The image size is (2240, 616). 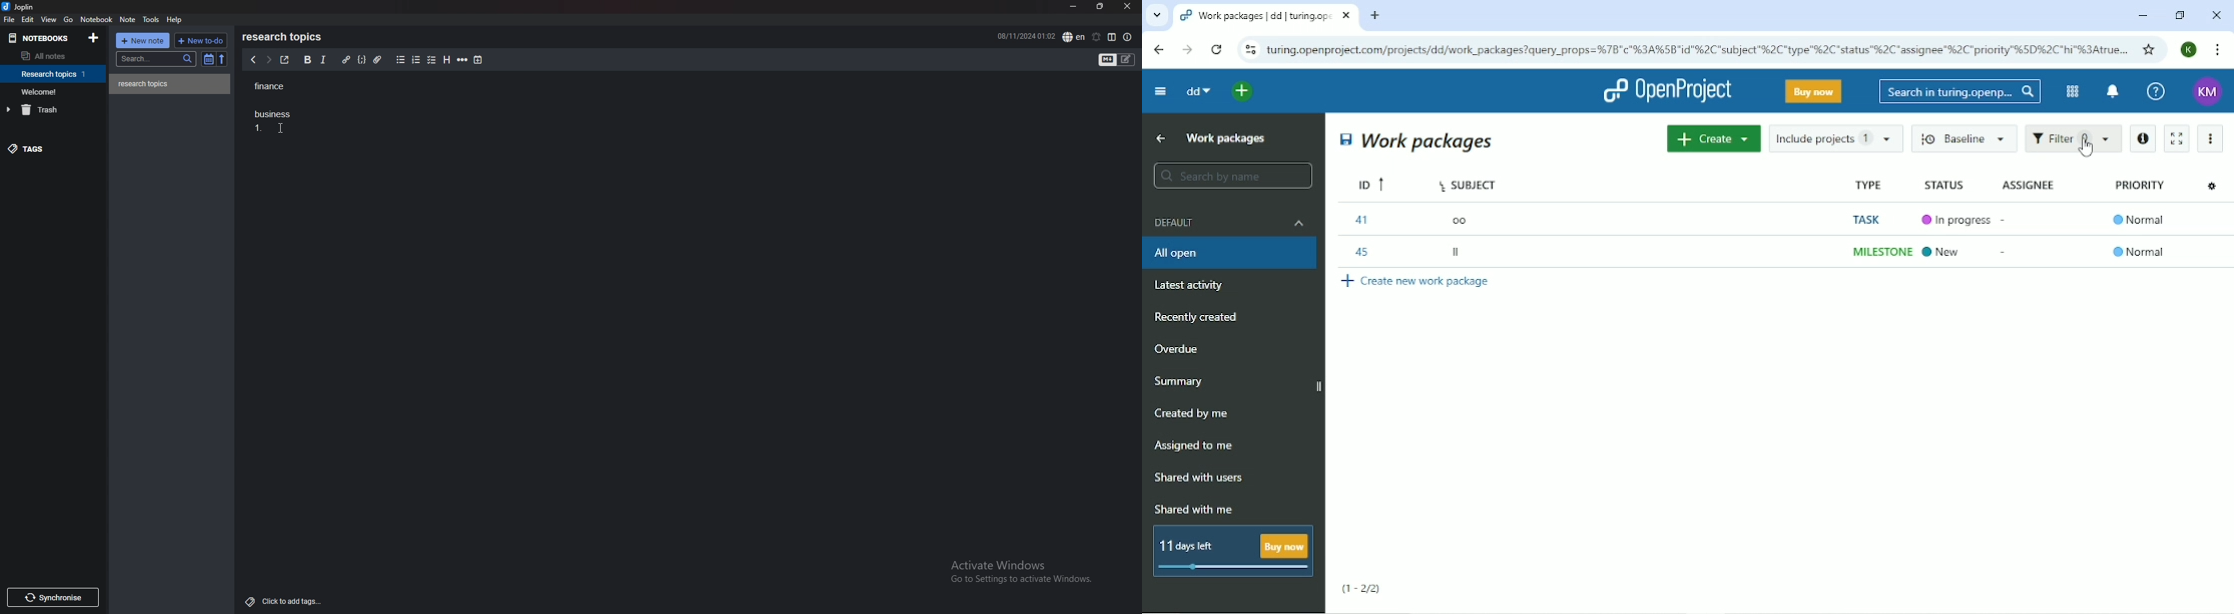 I want to click on reverse sort order, so click(x=221, y=59).